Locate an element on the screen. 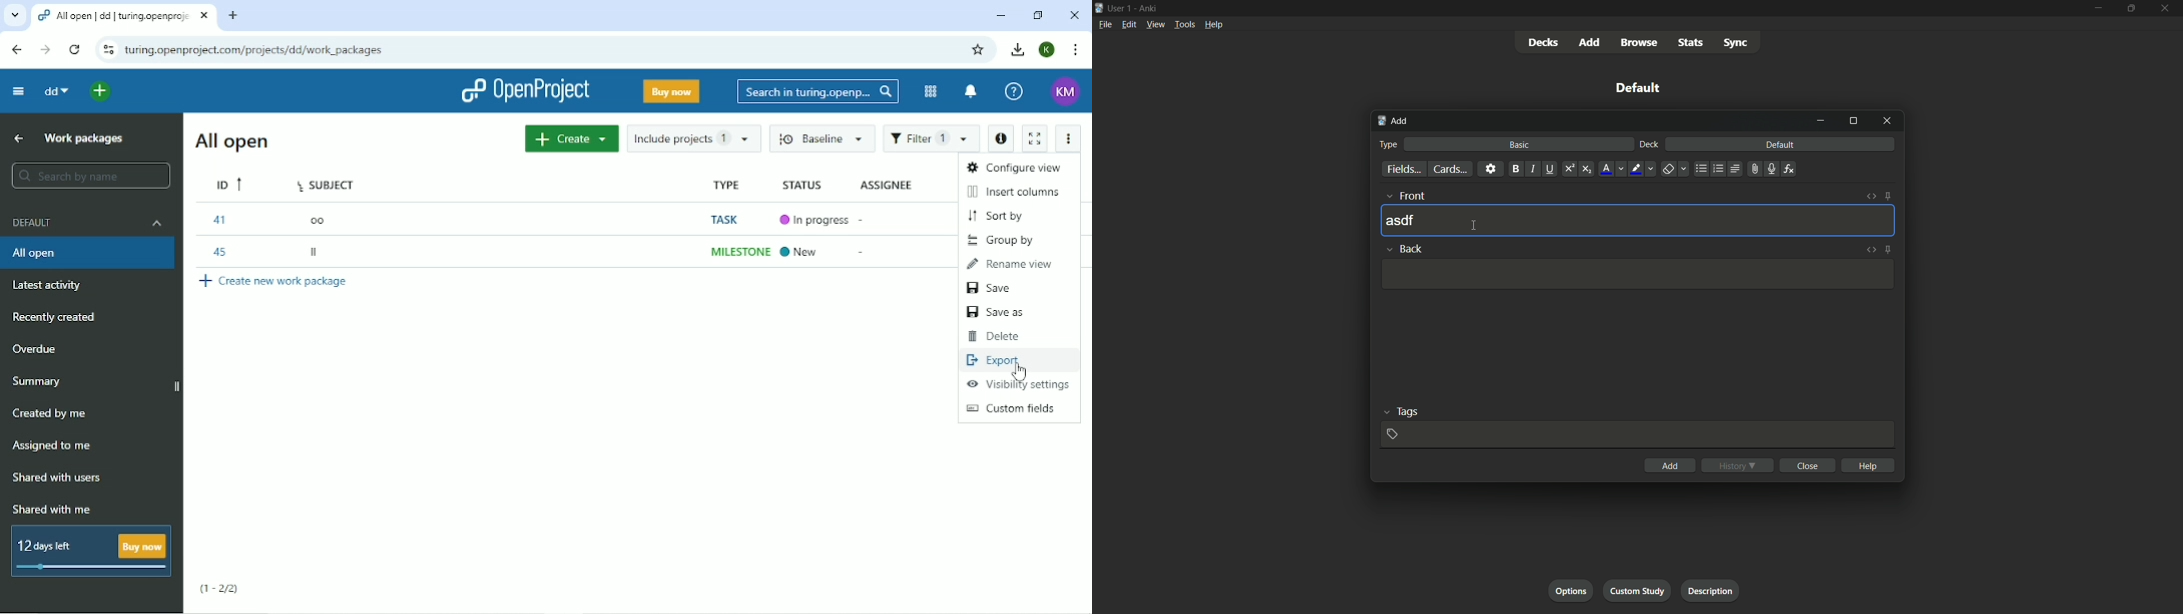 The image size is (2184, 616). icon is located at coordinates (1099, 7).